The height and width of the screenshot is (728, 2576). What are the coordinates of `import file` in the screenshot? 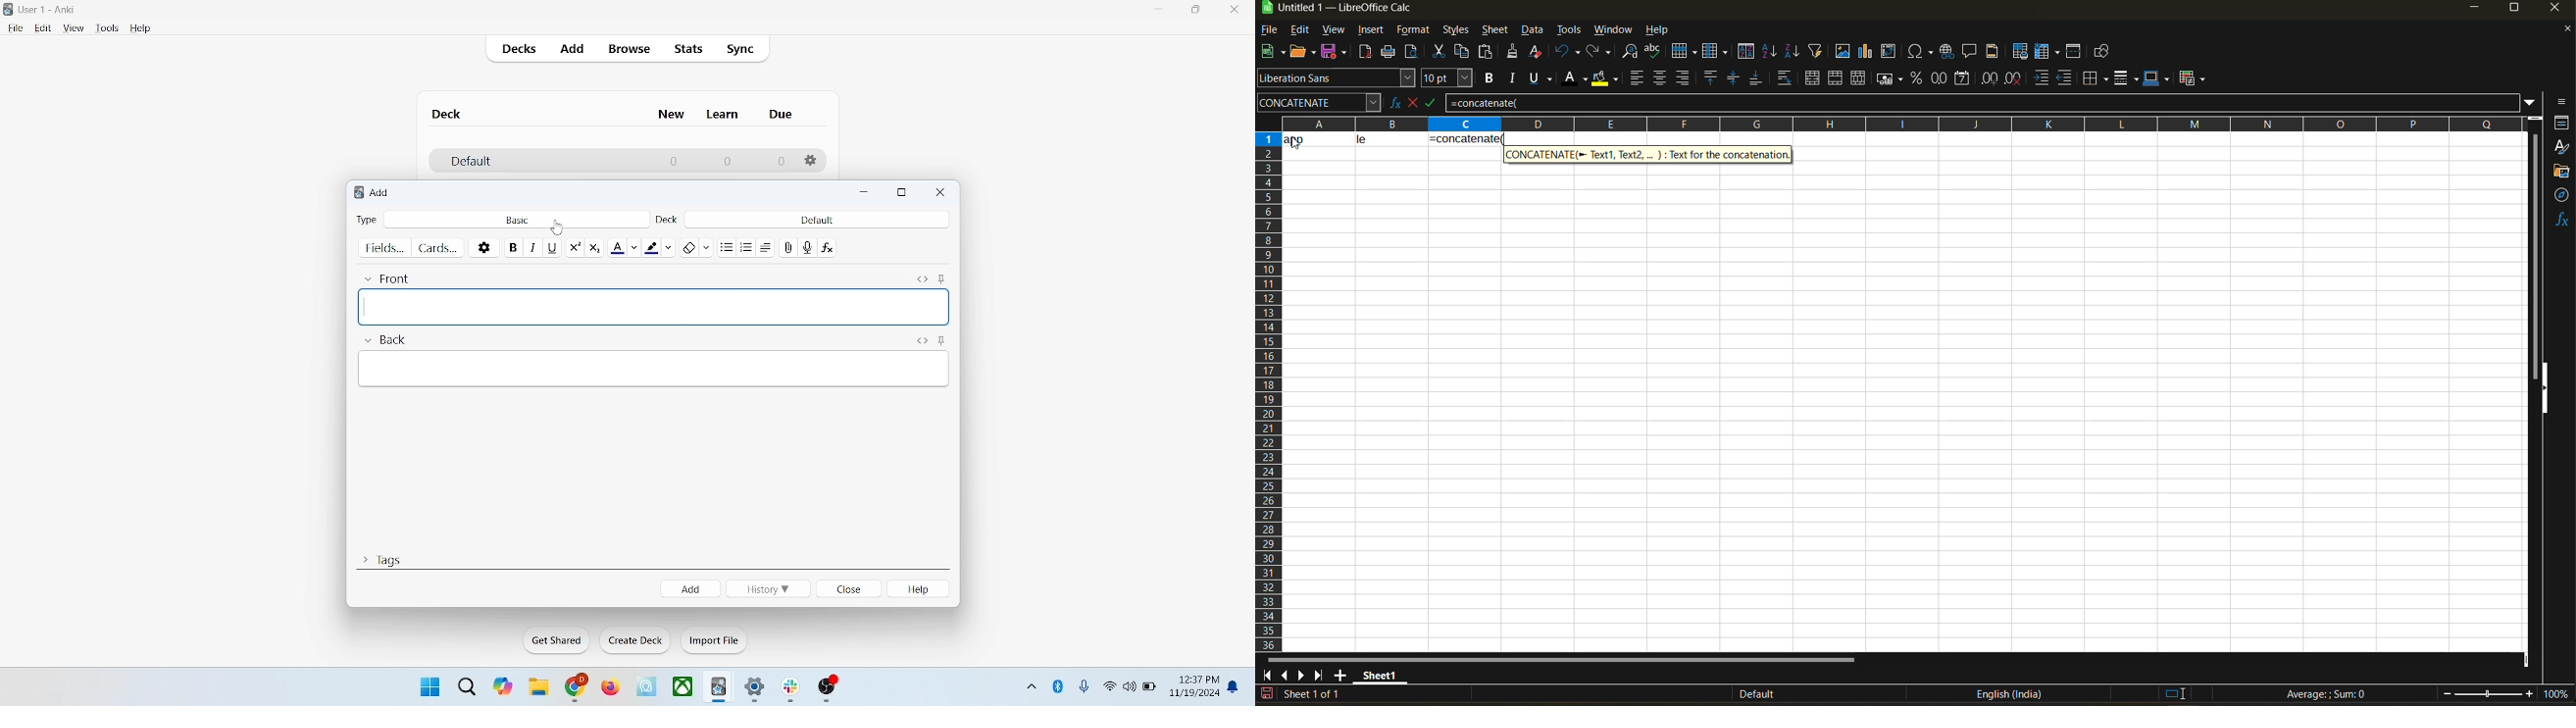 It's located at (715, 640).